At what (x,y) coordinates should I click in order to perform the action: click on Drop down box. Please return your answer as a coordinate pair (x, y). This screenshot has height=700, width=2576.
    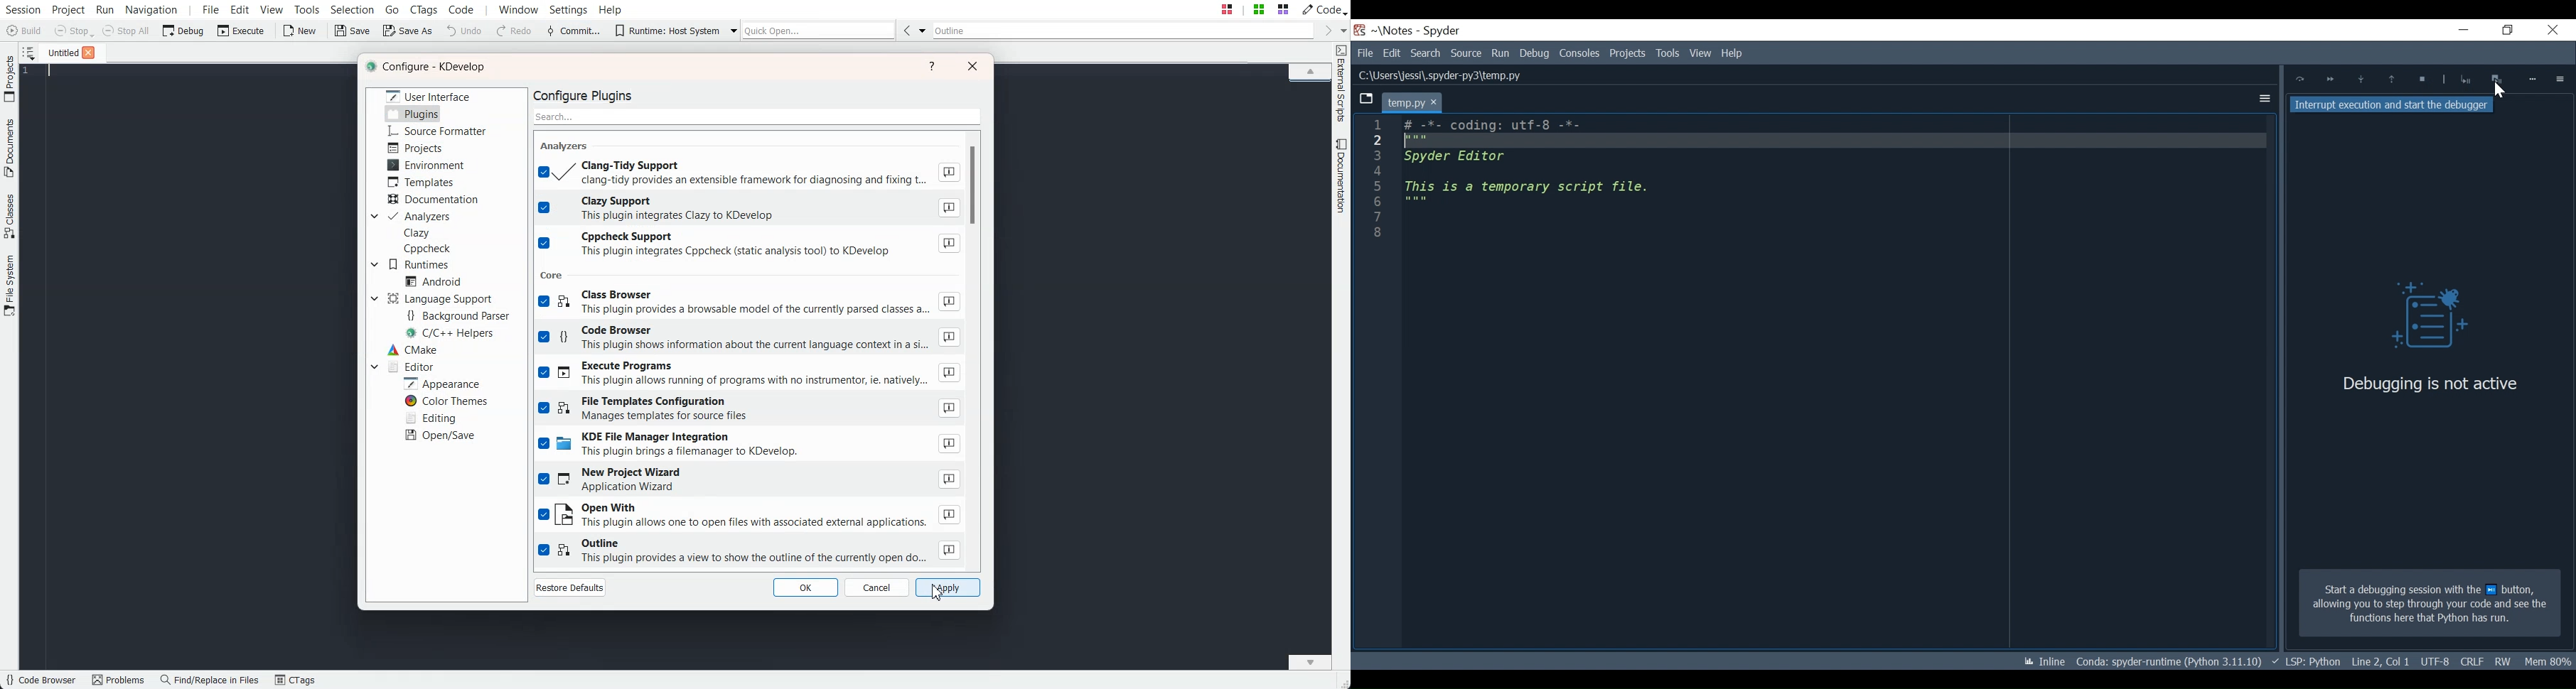
    Looking at the image, I should click on (375, 264).